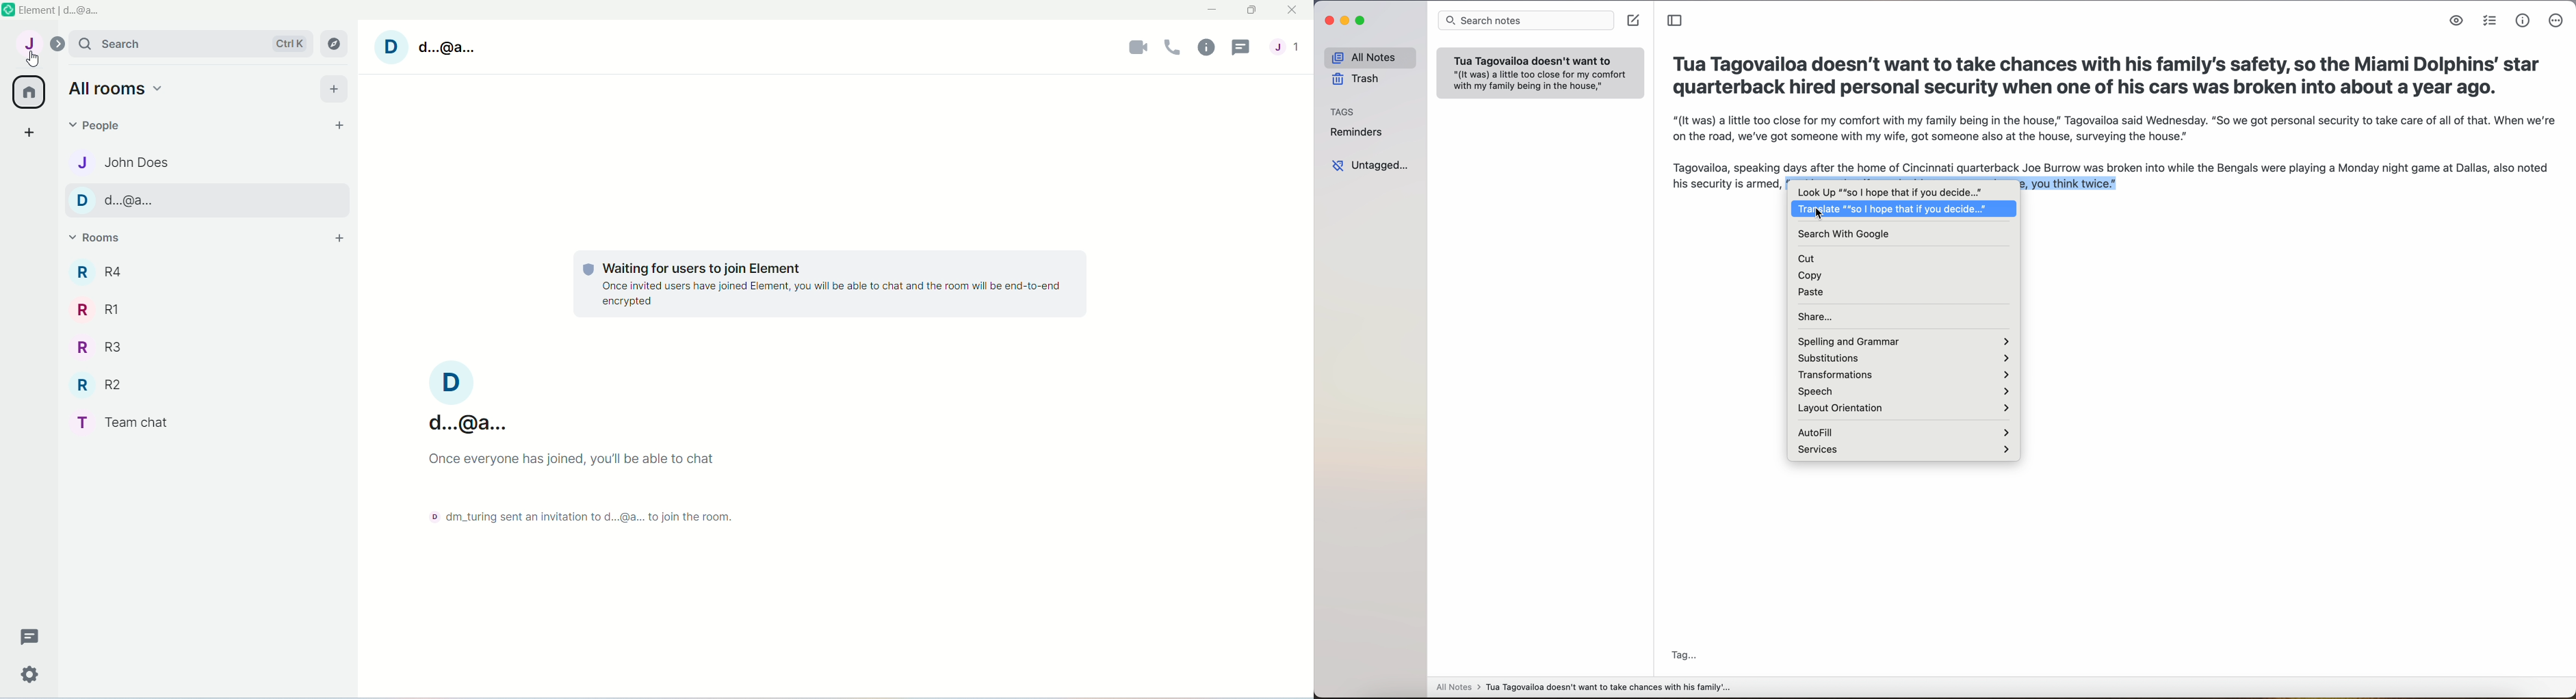 This screenshot has height=700, width=2576. Describe the element at coordinates (1904, 209) in the screenshot. I see `Translate "so I hope that if you decide"` at that location.